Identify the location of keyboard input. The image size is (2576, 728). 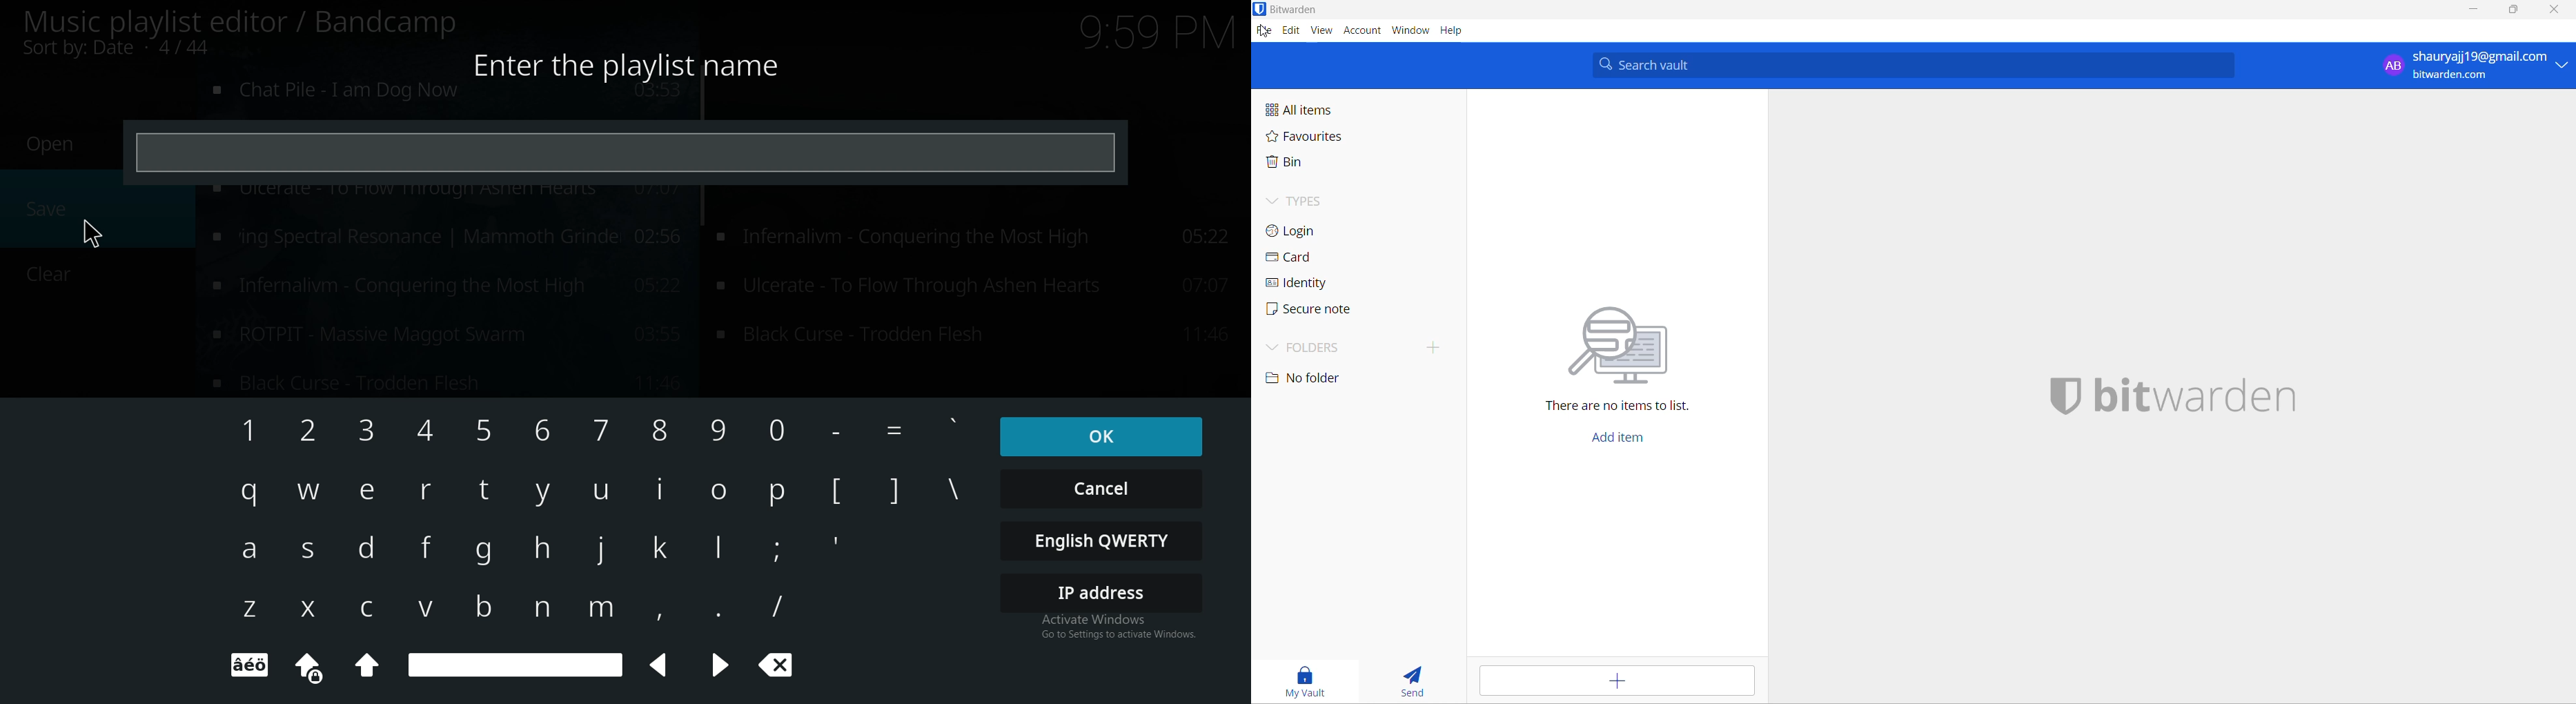
(712, 608).